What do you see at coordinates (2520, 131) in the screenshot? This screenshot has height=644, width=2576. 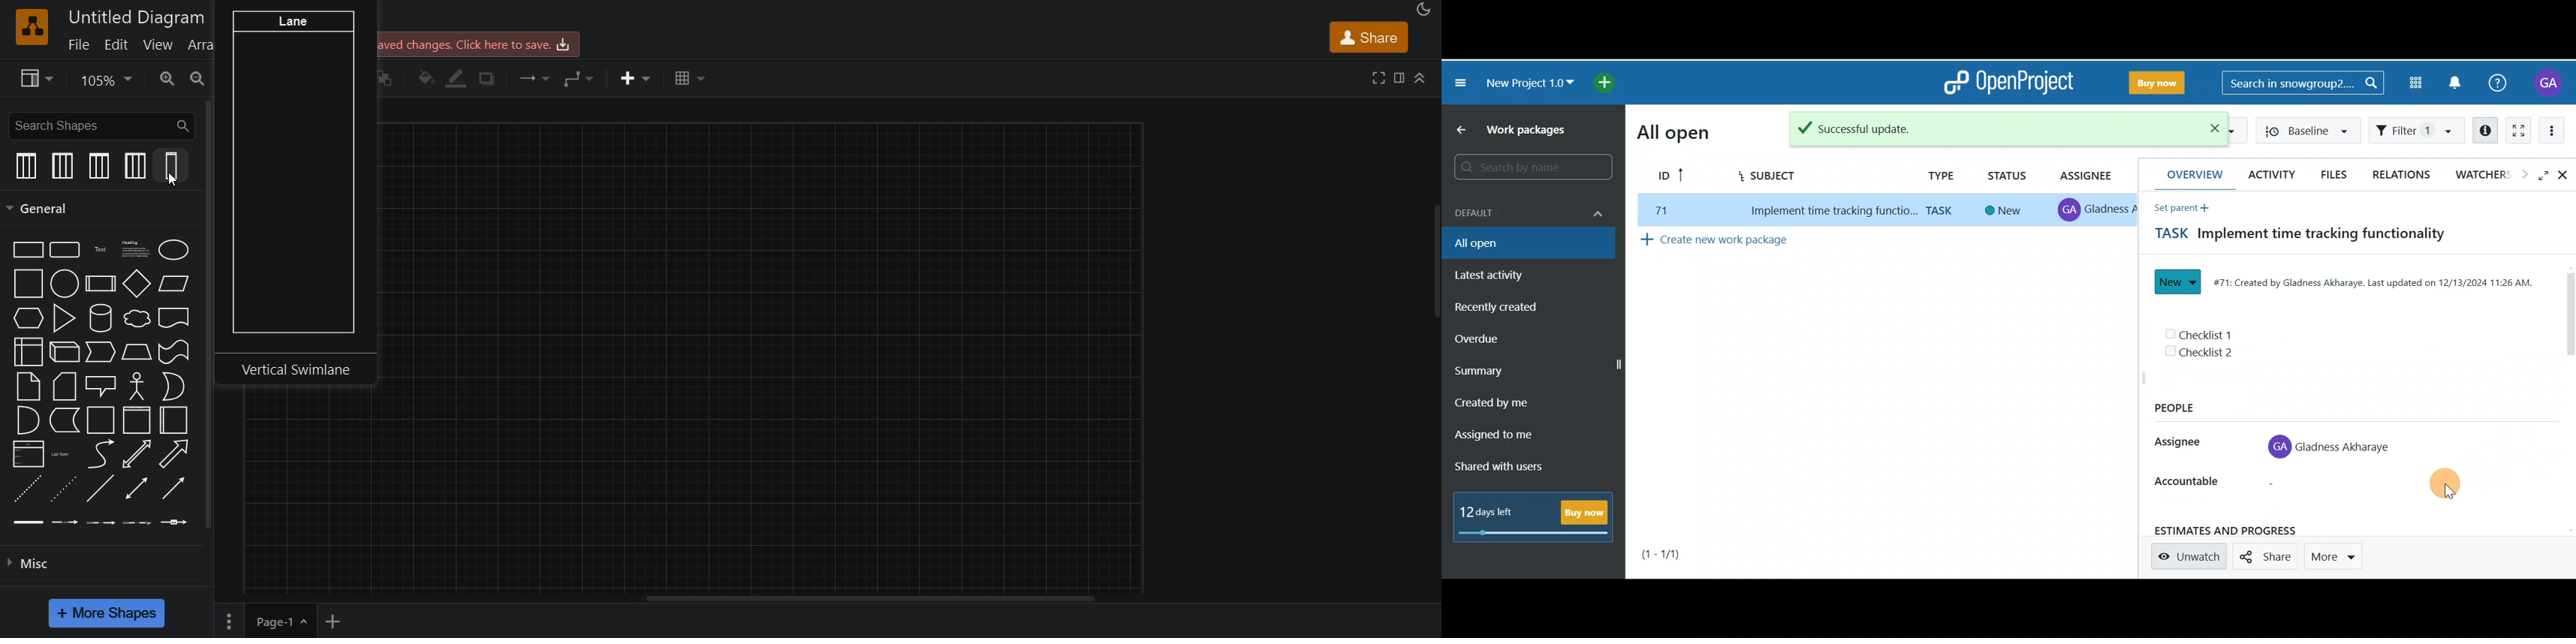 I see `Activate zen mode` at bounding box center [2520, 131].